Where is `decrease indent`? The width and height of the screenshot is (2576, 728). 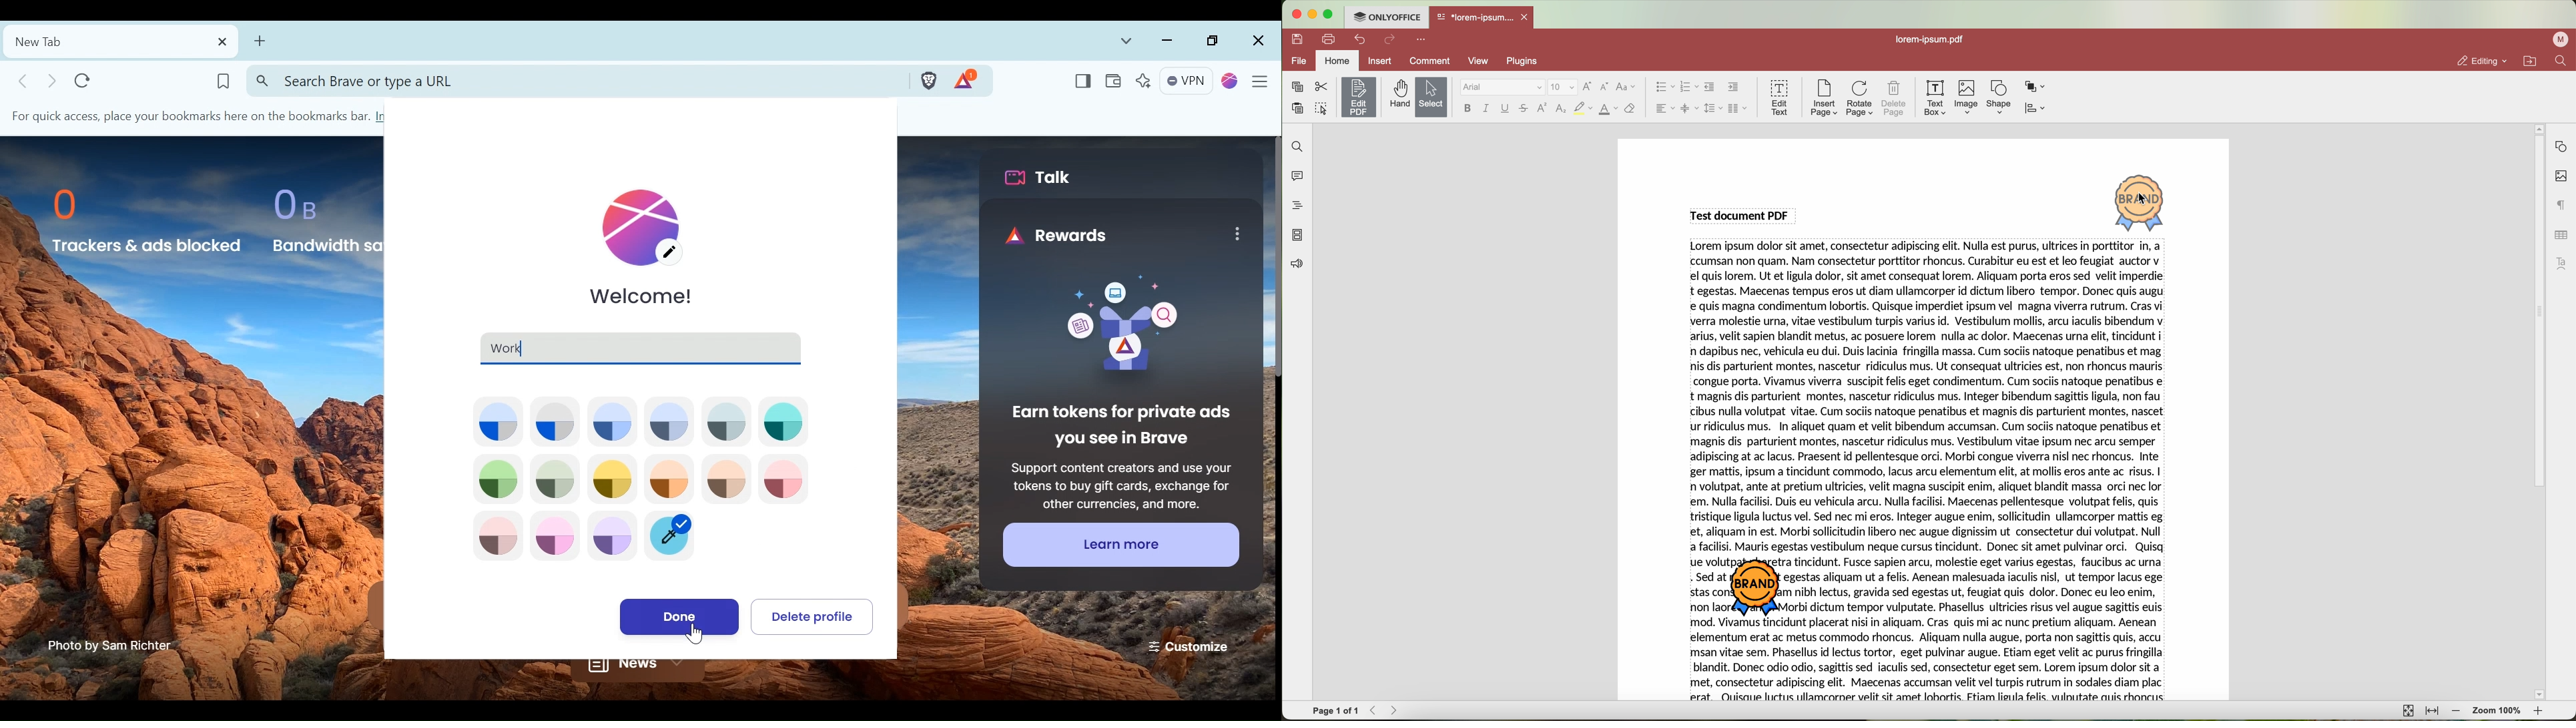
decrease indent is located at coordinates (1710, 87).